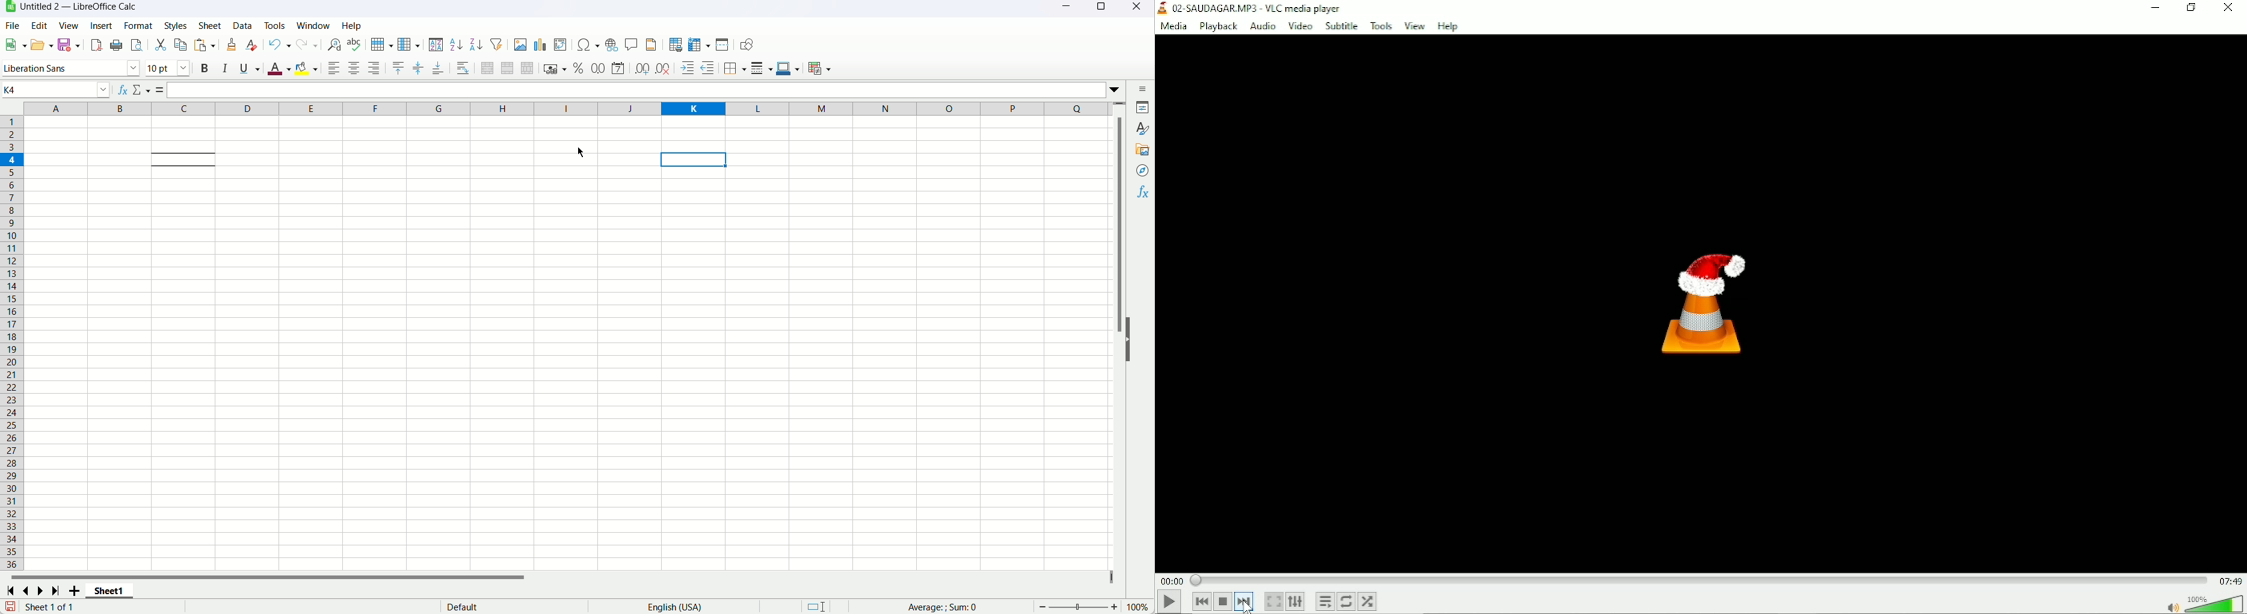  I want to click on Show extended settings, so click(1296, 602).